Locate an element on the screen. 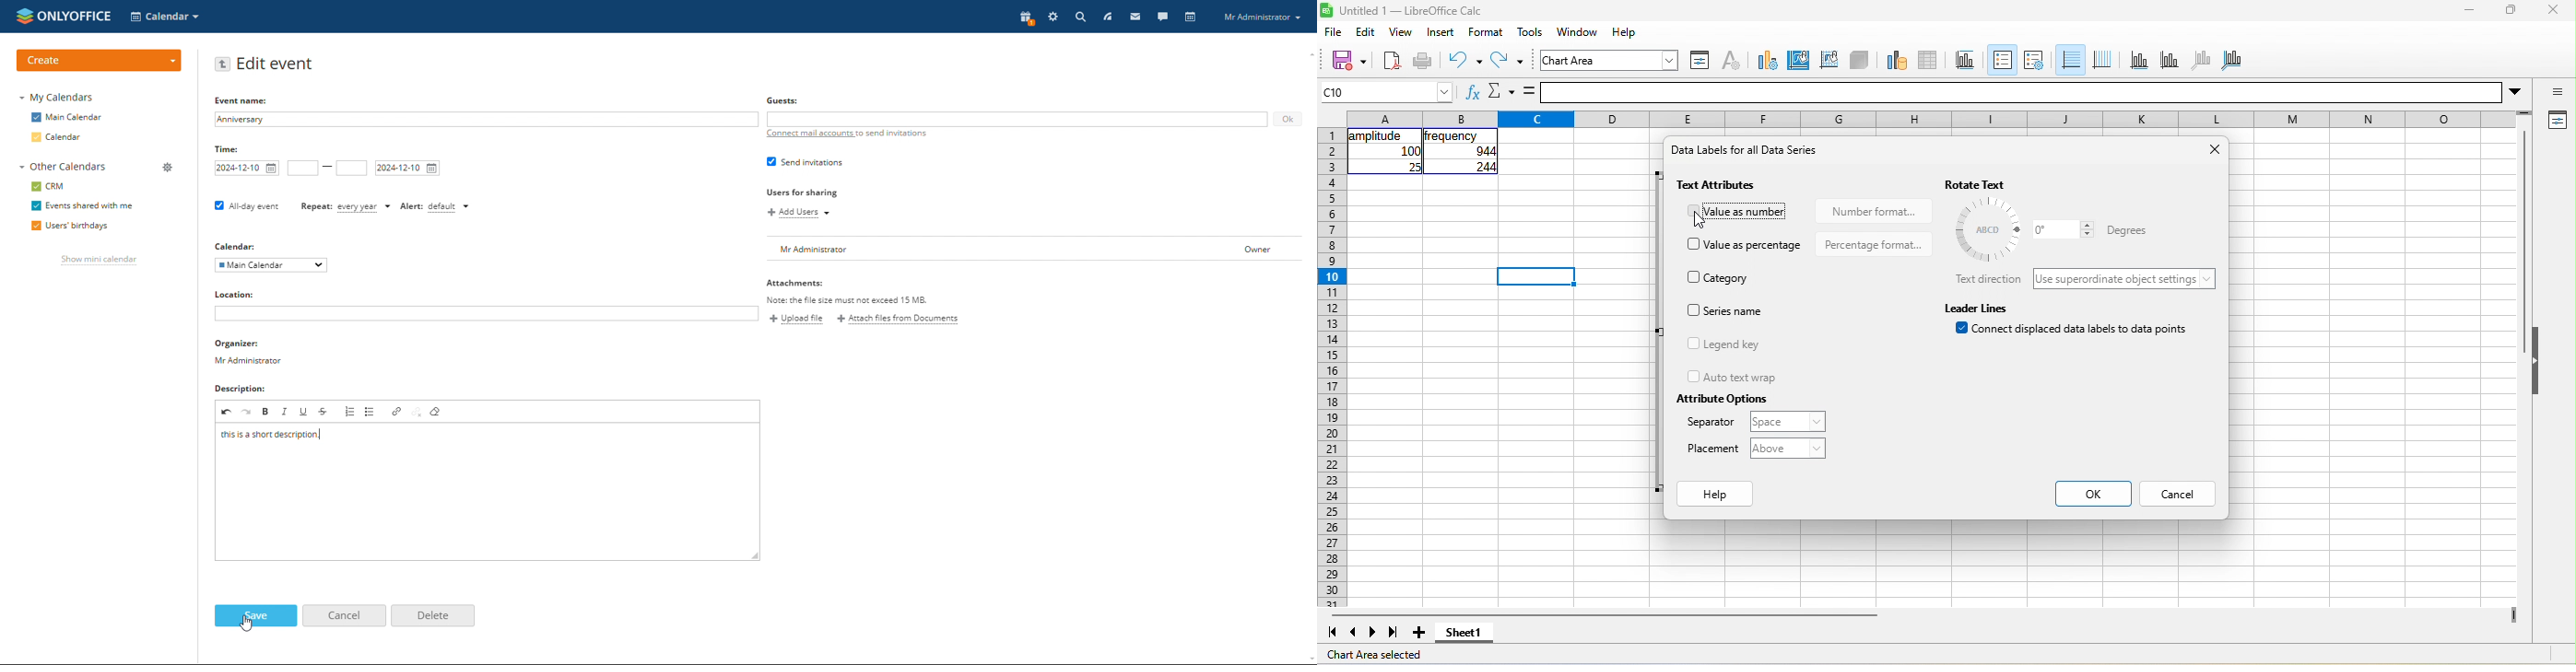  data labels for data series is located at coordinates (1755, 155).